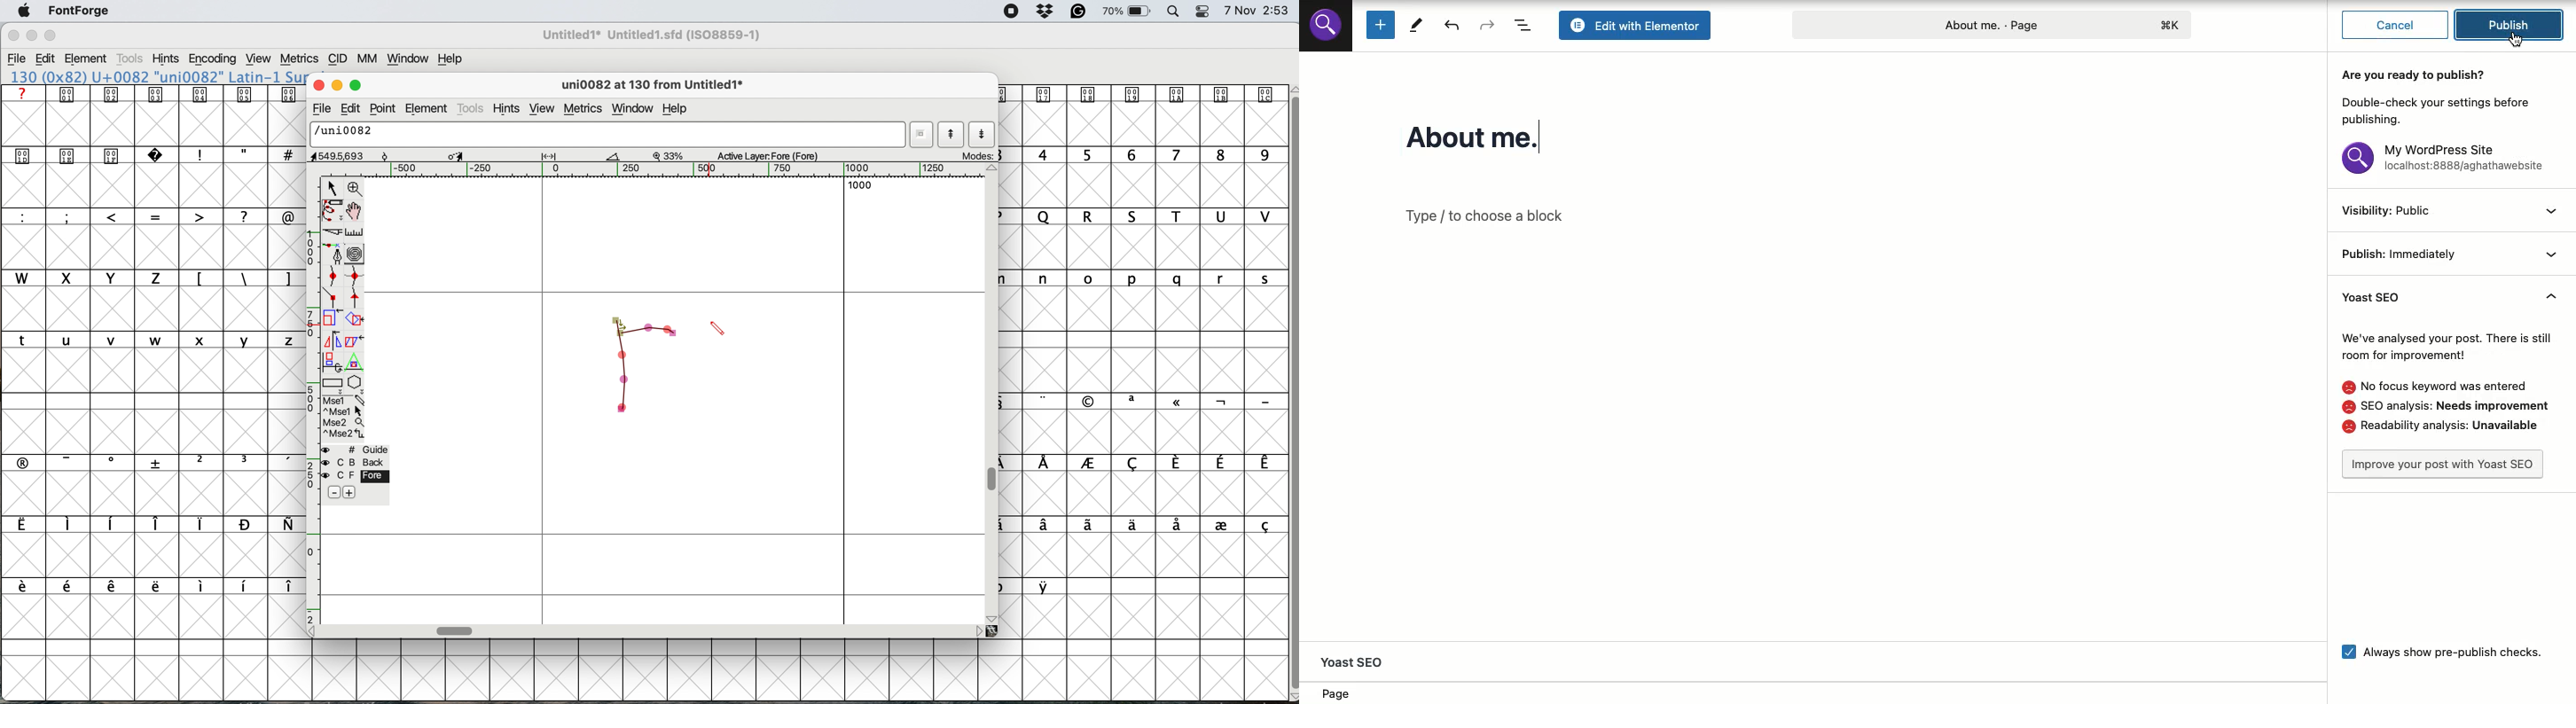 This screenshot has width=2576, height=728. What do you see at coordinates (2514, 24) in the screenshot?
I see `Publish` at bounding box center [2514, 24].